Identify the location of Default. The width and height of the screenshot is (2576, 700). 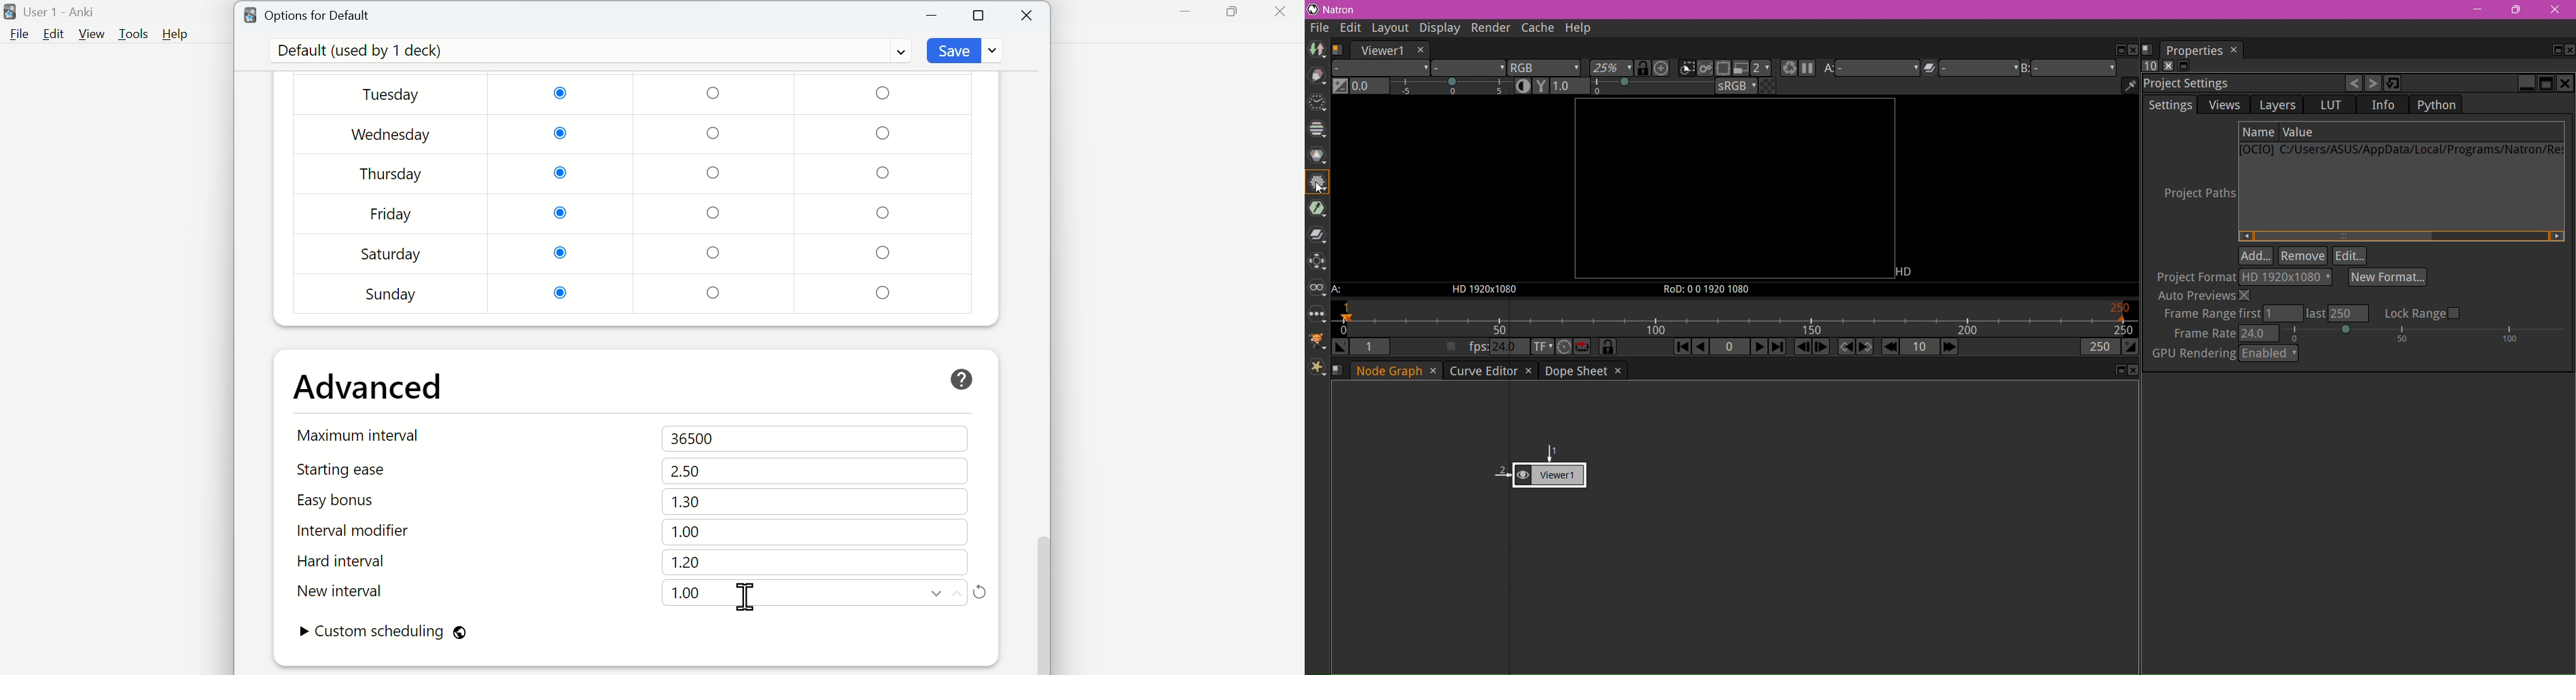
(588, 51).